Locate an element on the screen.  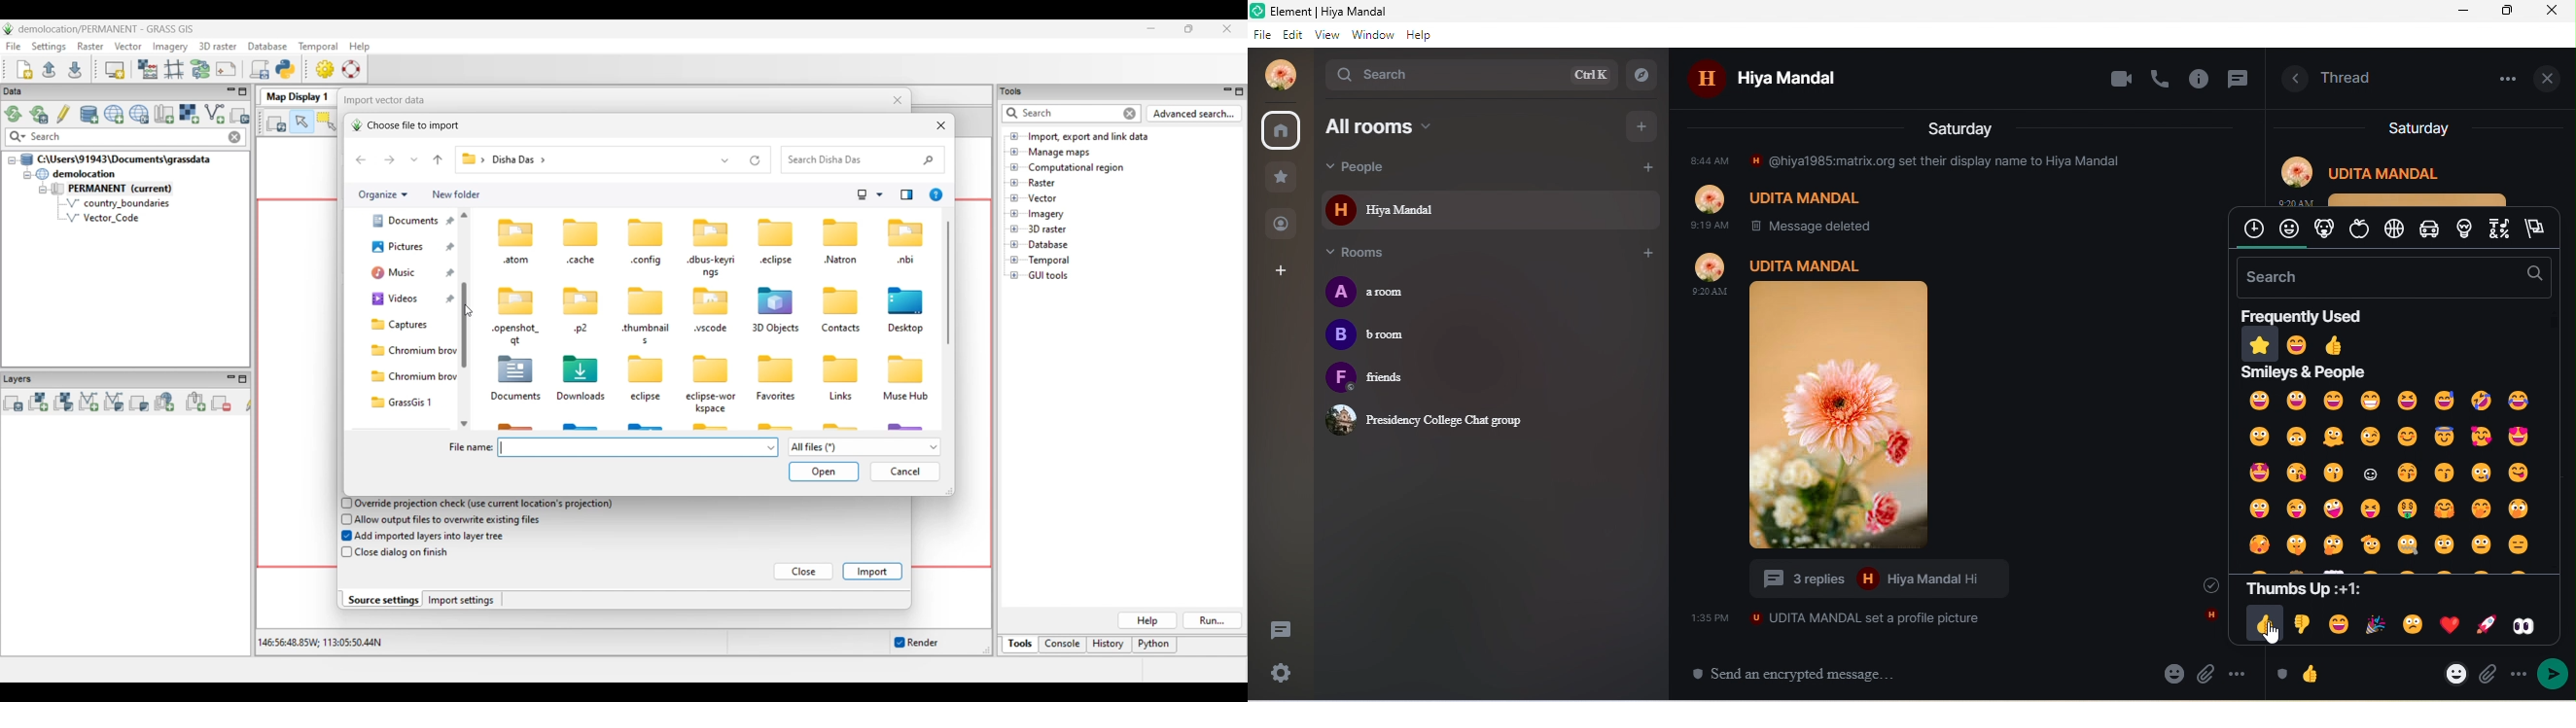
option is located at coordinates (2503, 78).